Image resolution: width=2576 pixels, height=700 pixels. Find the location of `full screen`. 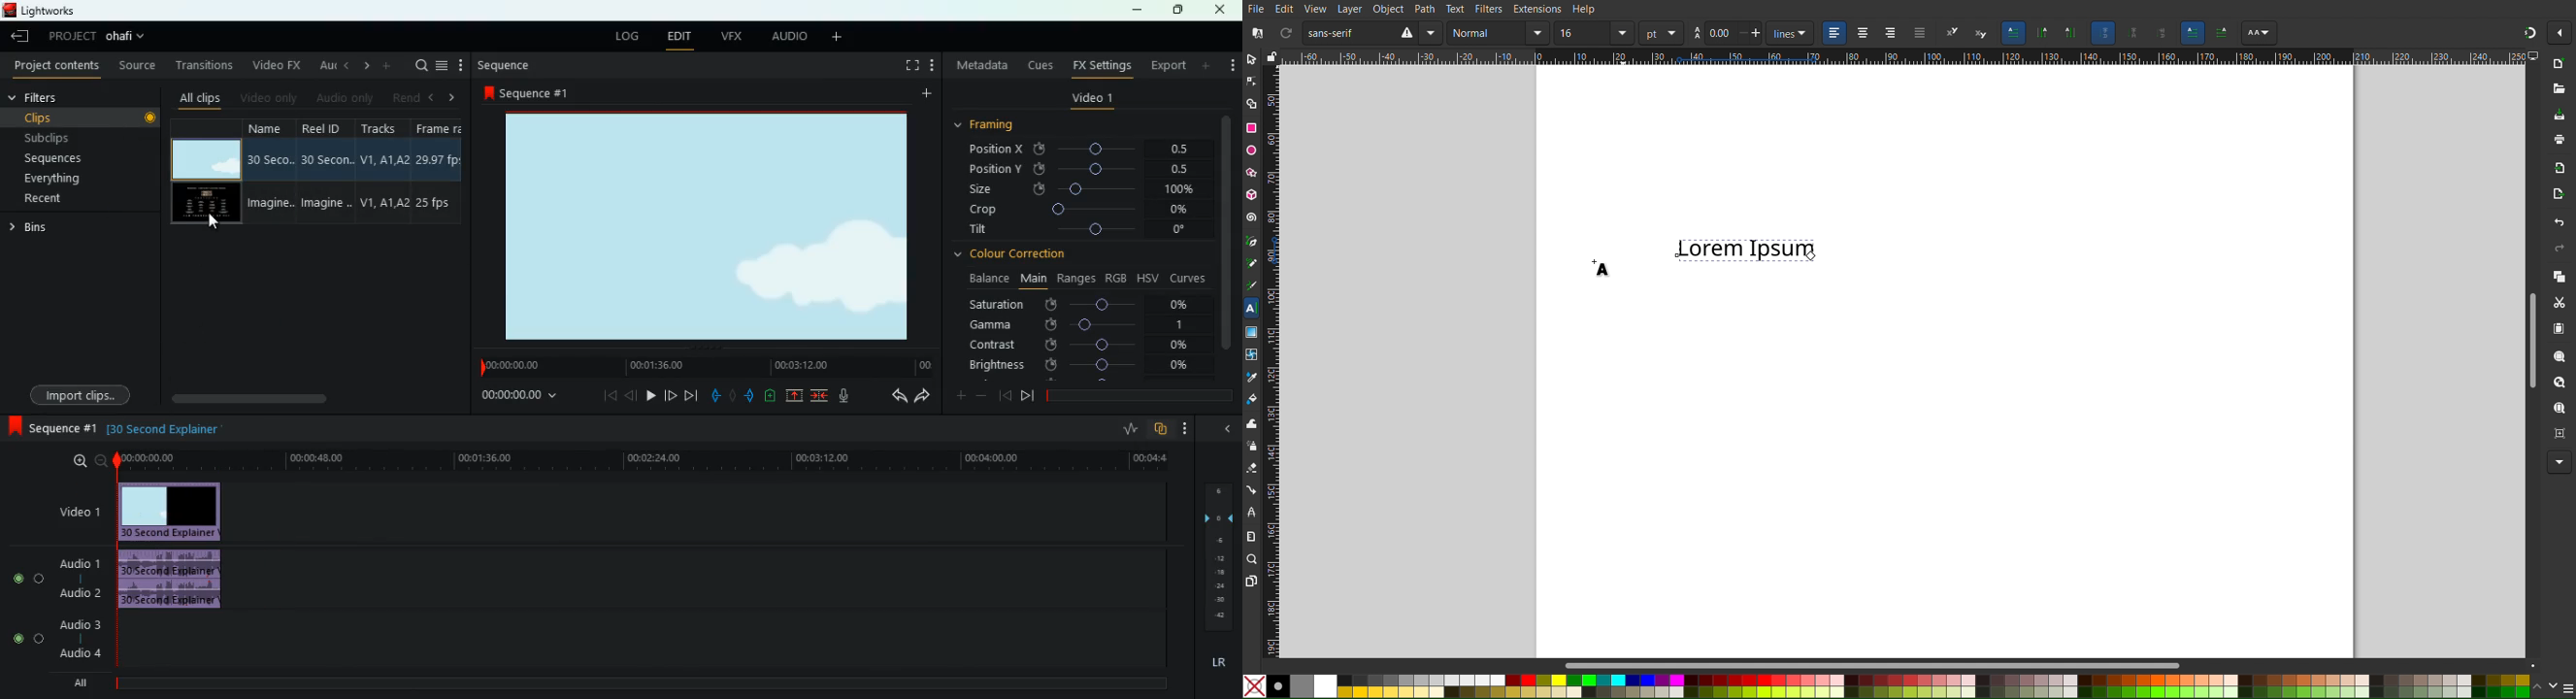

full screen is located at coordinates (912, 67).